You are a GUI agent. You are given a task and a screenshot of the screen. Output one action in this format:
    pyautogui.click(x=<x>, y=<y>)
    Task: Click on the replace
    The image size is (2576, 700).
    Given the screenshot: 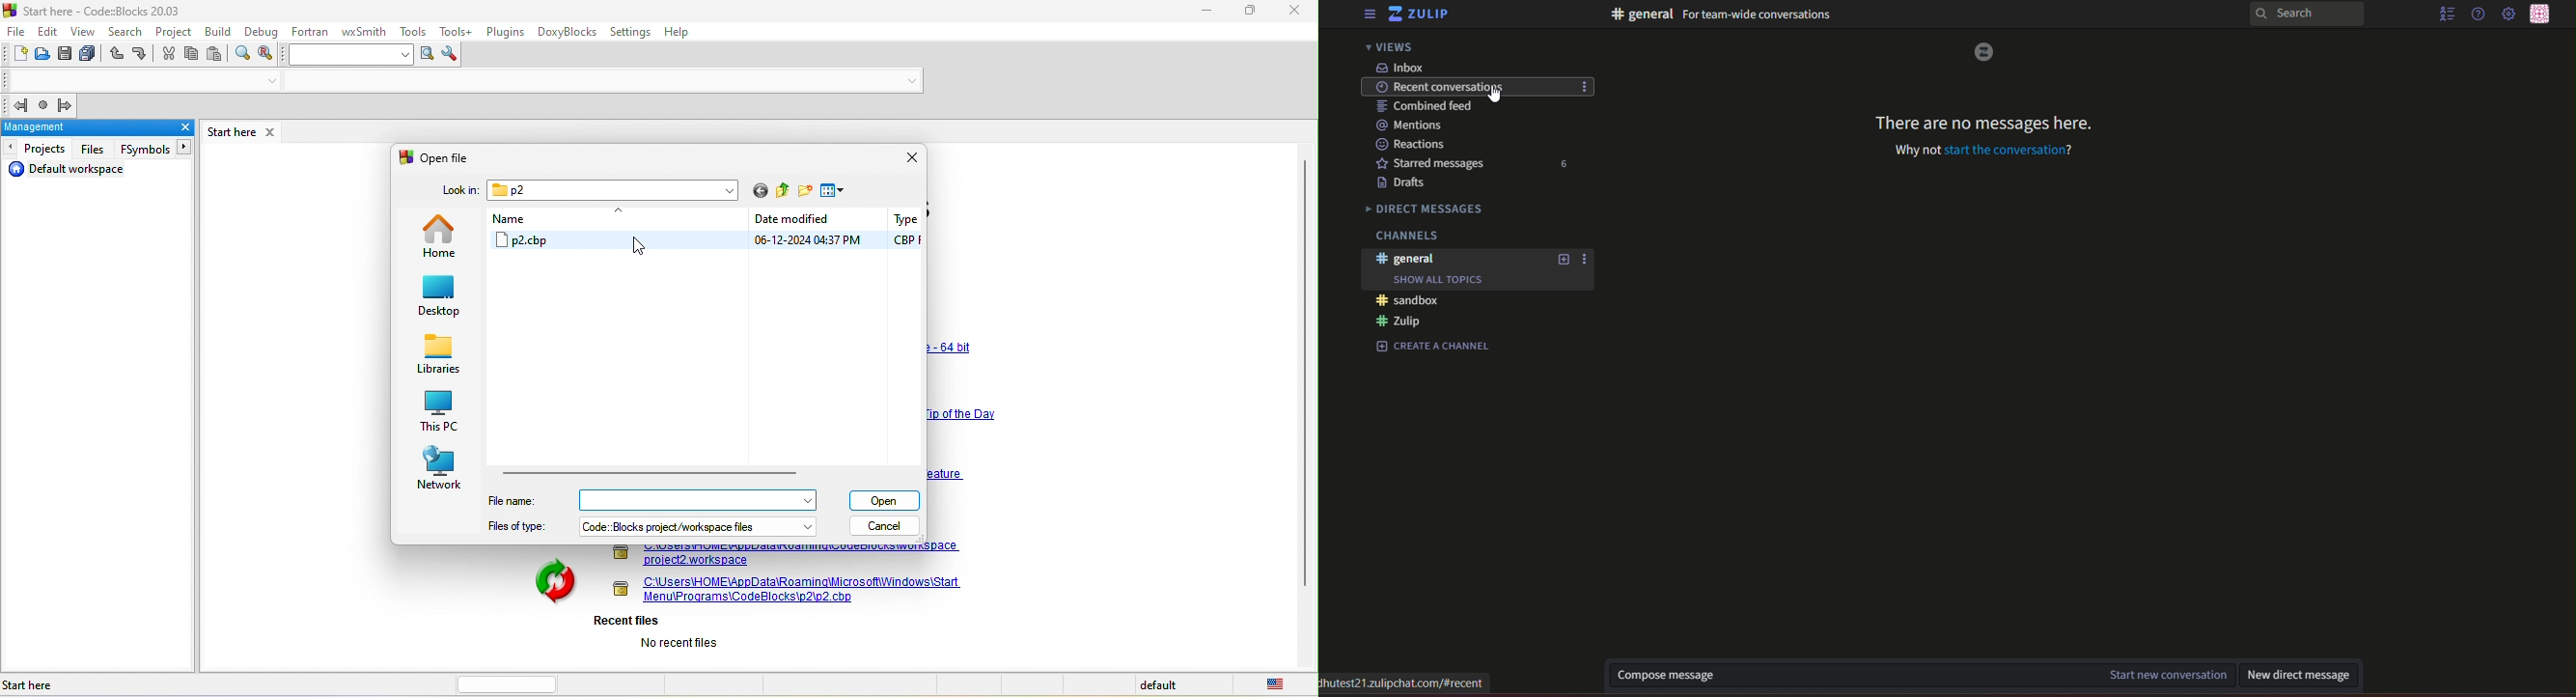 What is the action you would take?
    pyautogui.click(x=270, y=54)
    